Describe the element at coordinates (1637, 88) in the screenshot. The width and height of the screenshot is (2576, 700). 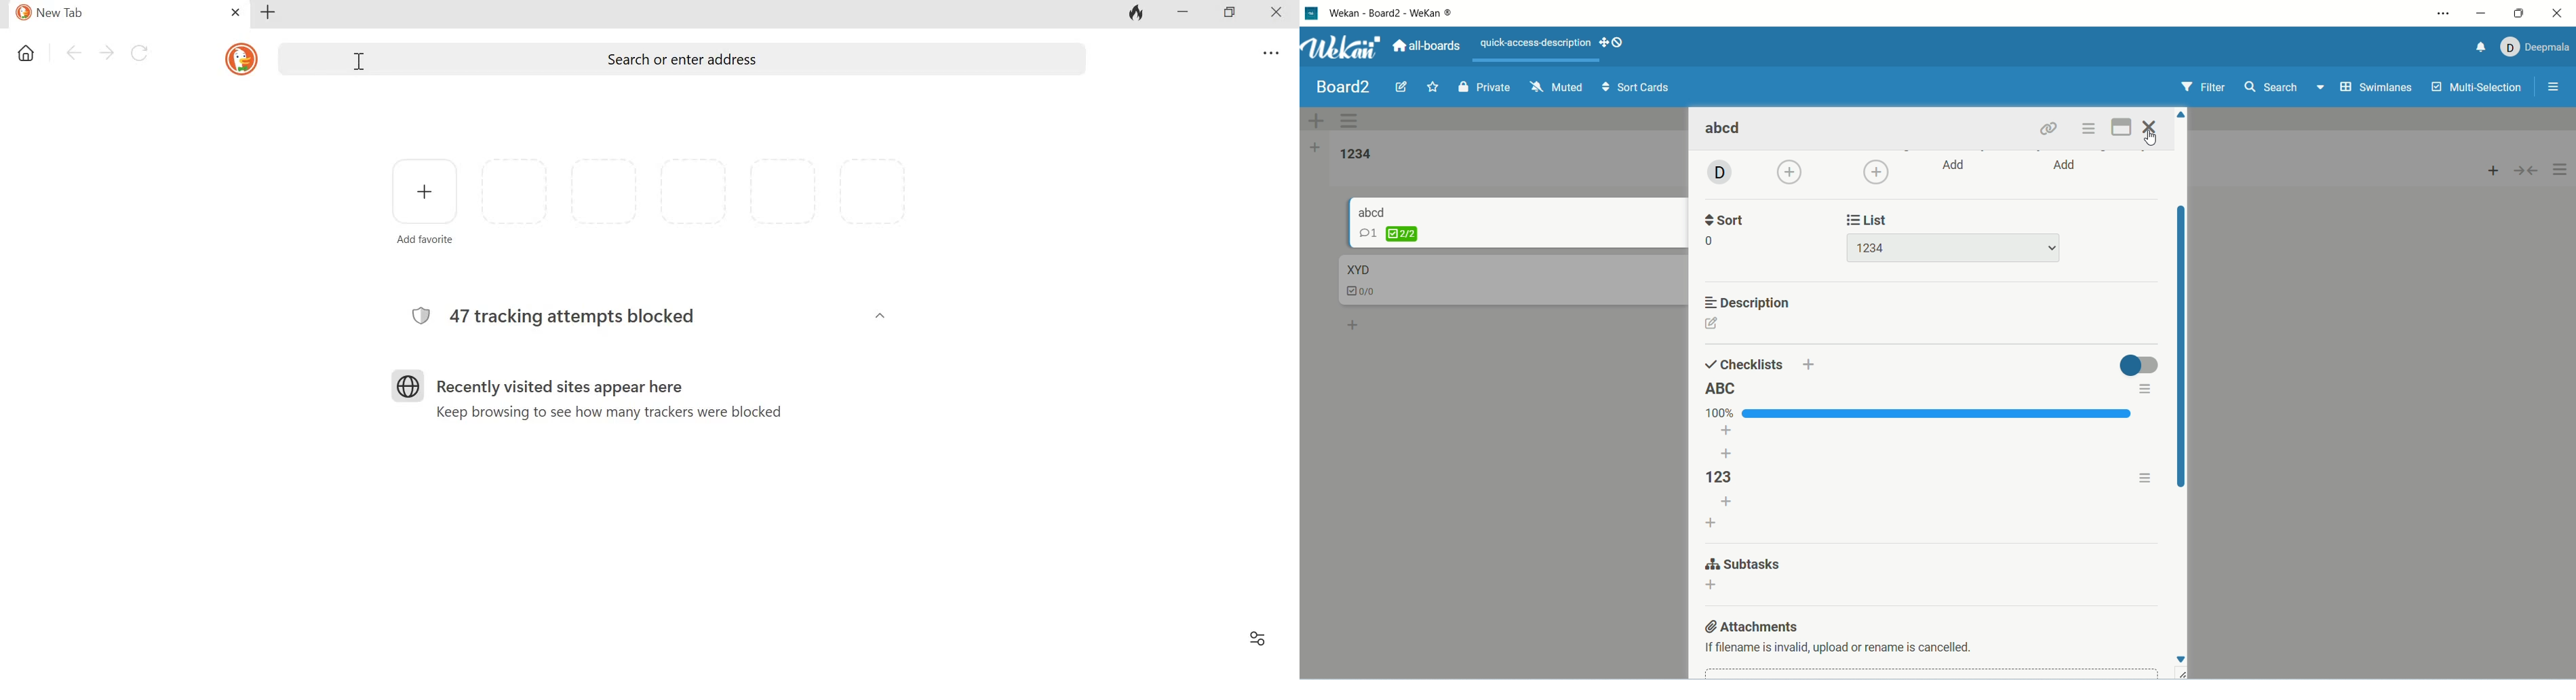
I see `sort cards` at that location.